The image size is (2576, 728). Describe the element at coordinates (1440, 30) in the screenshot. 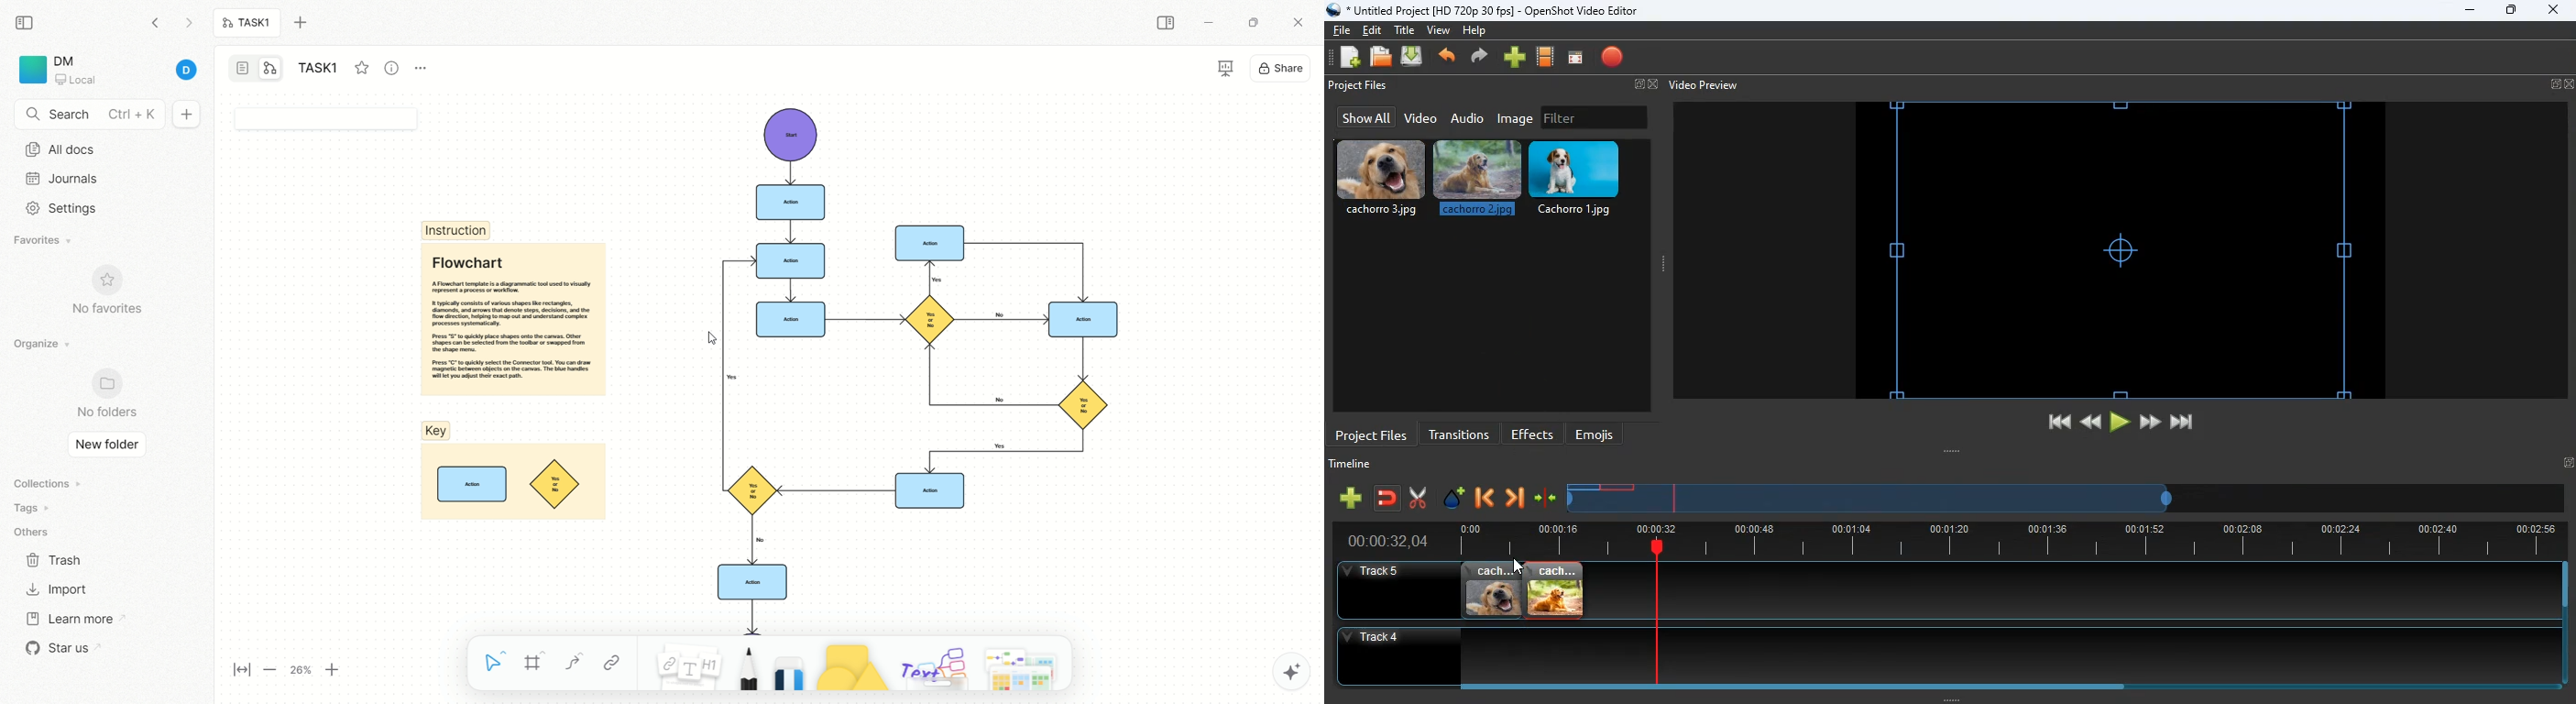

I see `view` at that location.